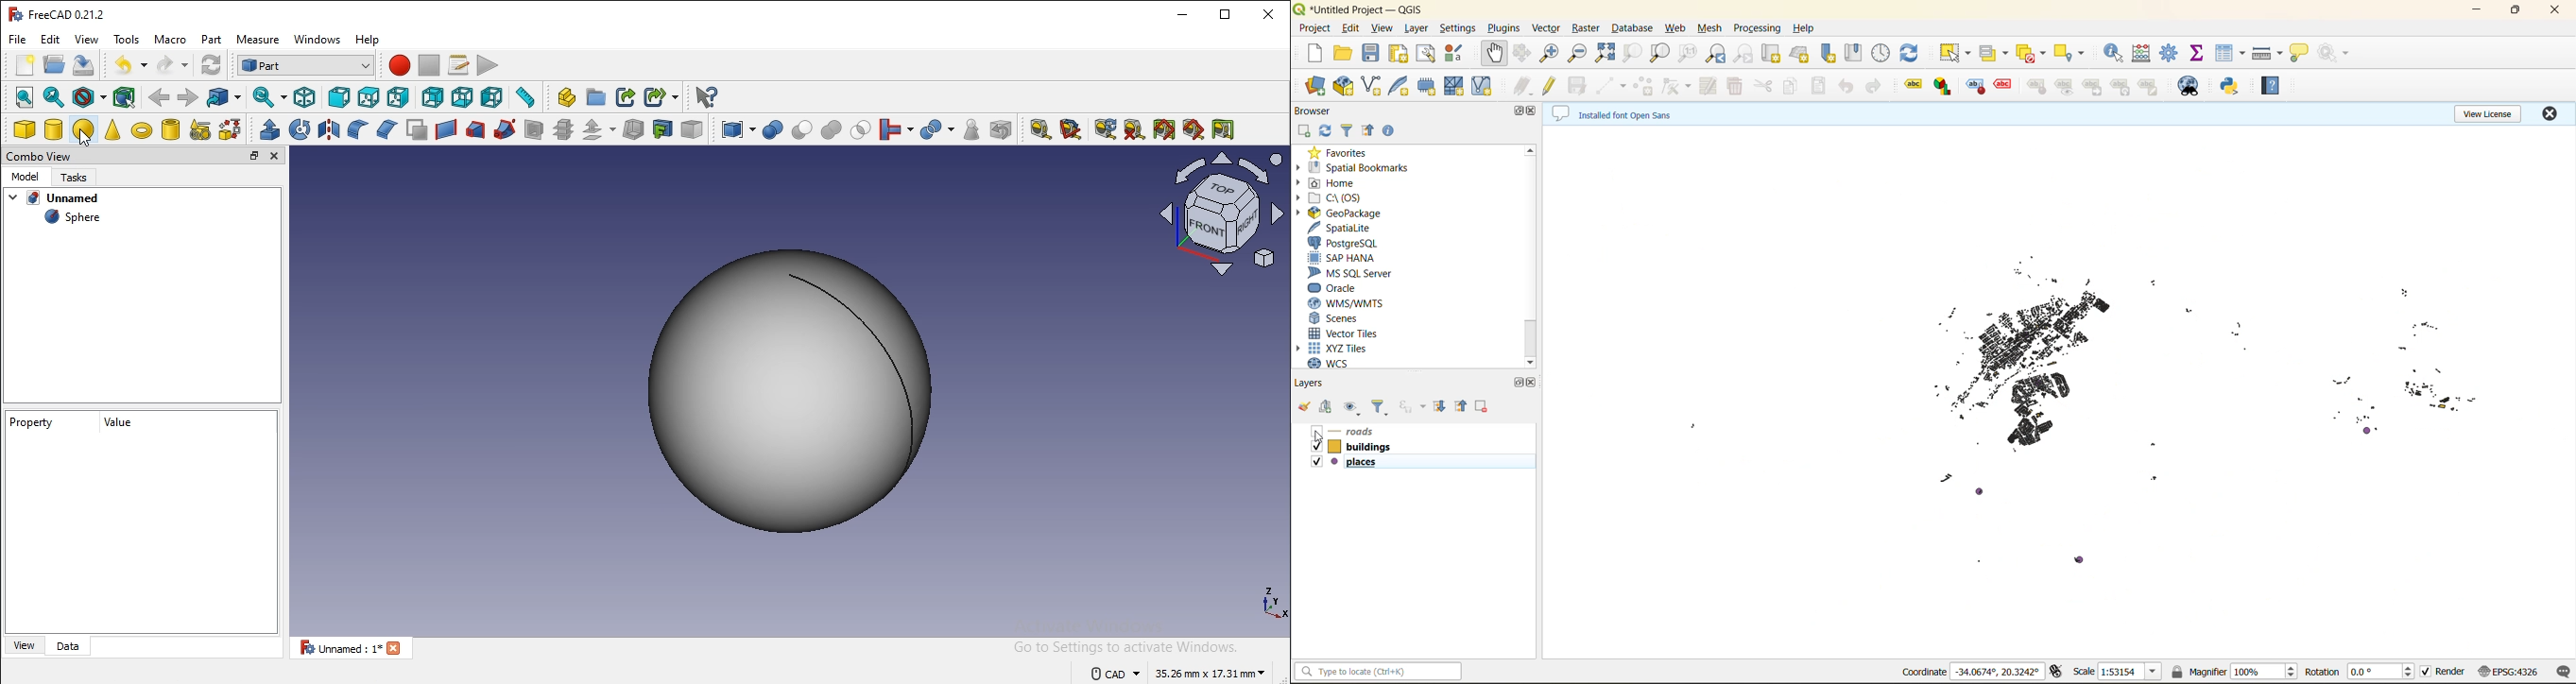  What do you see at coordinates (561, 129) in the screenshot?
I see `cross section` at bounding box center [561, 129].